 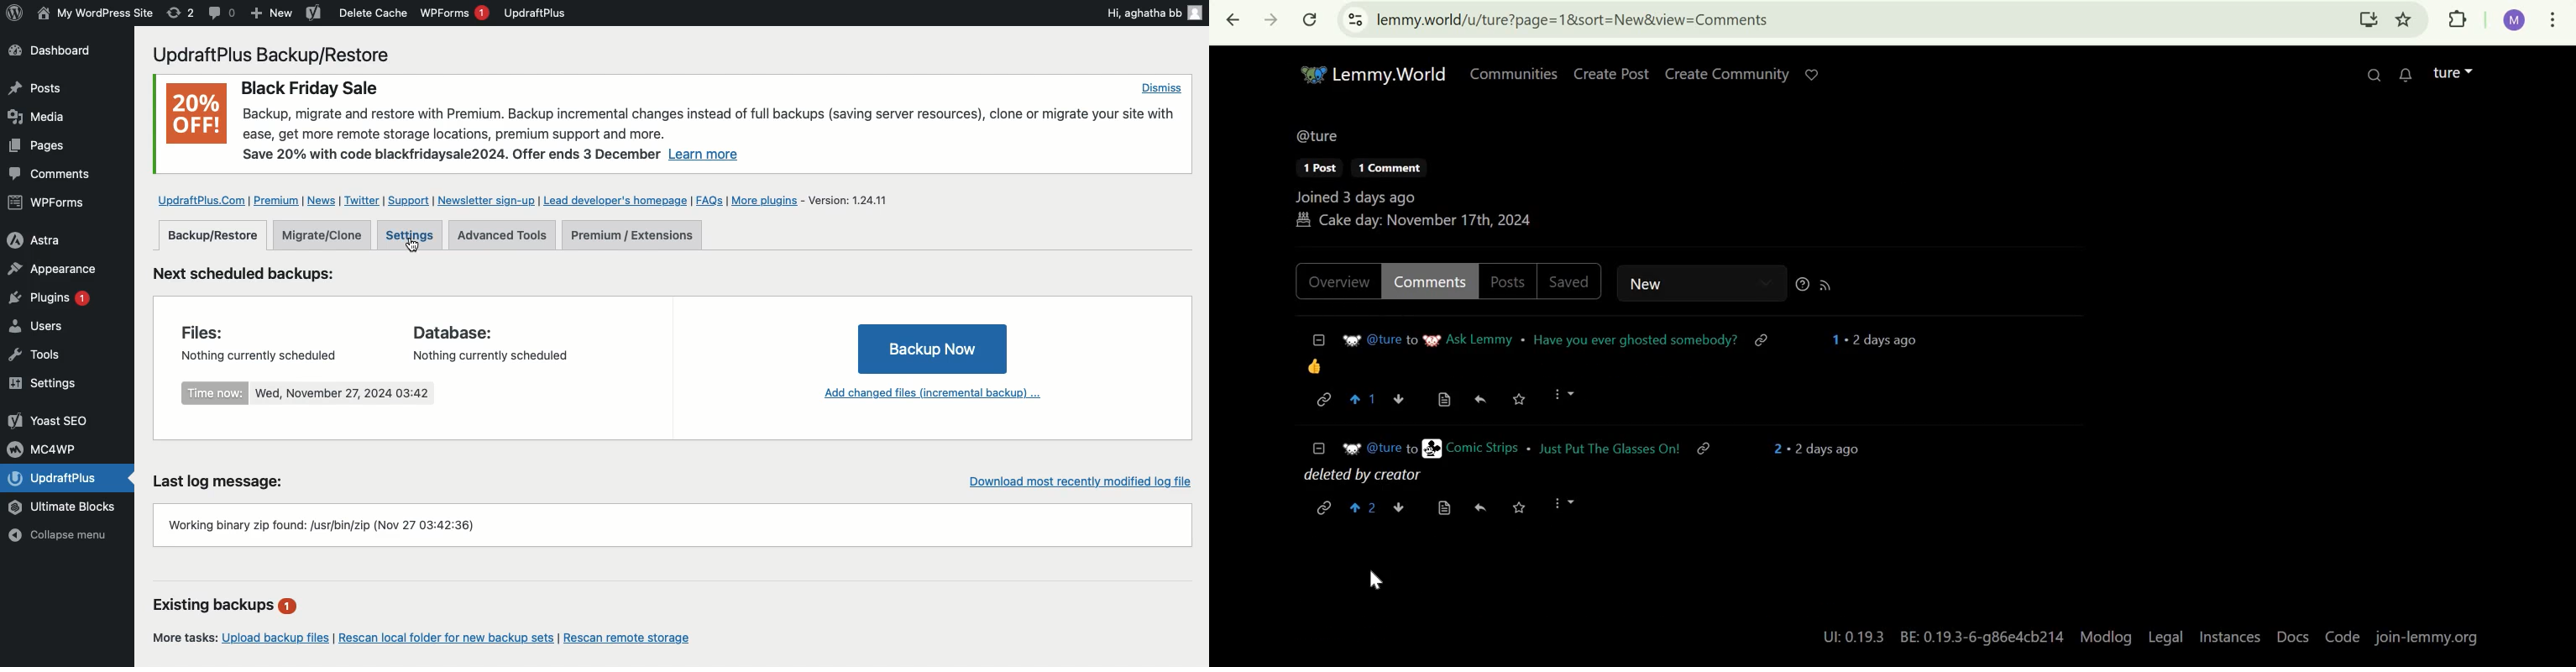 What do you see at coordinates (278, 201) in the screenshot?
I see `Premium ` at bounding box center [278, 201].